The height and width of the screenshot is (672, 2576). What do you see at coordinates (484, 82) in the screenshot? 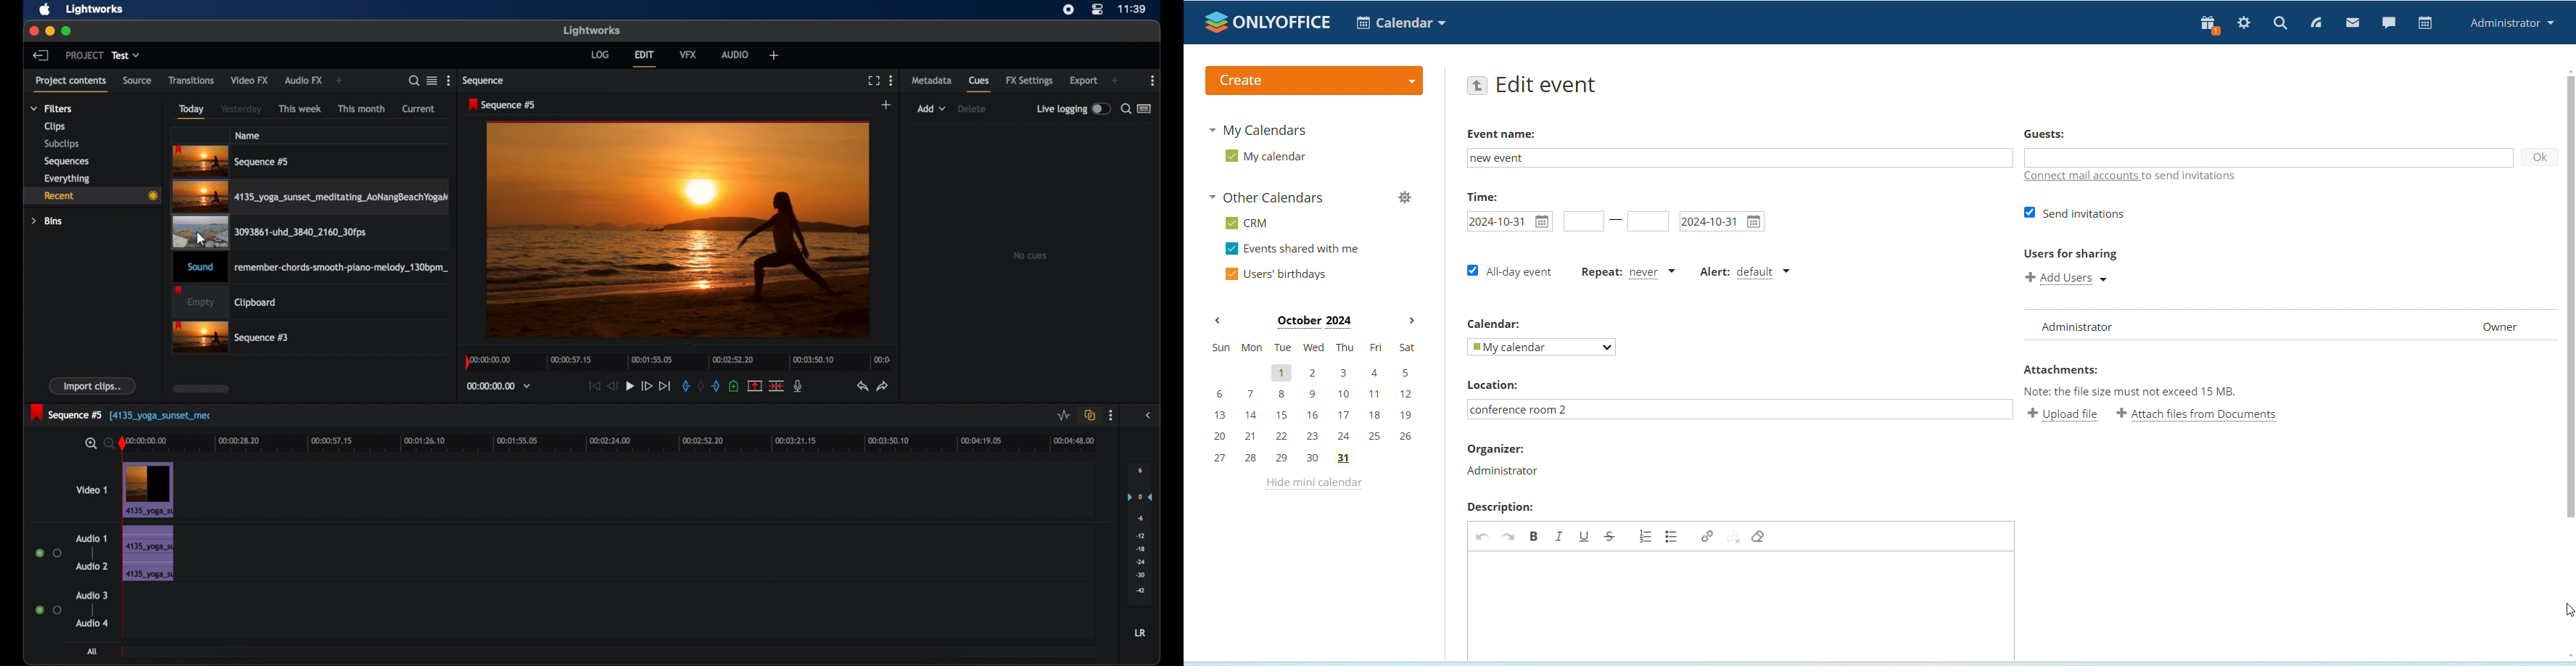
I see `sequence` at bounding box center [484, 82].